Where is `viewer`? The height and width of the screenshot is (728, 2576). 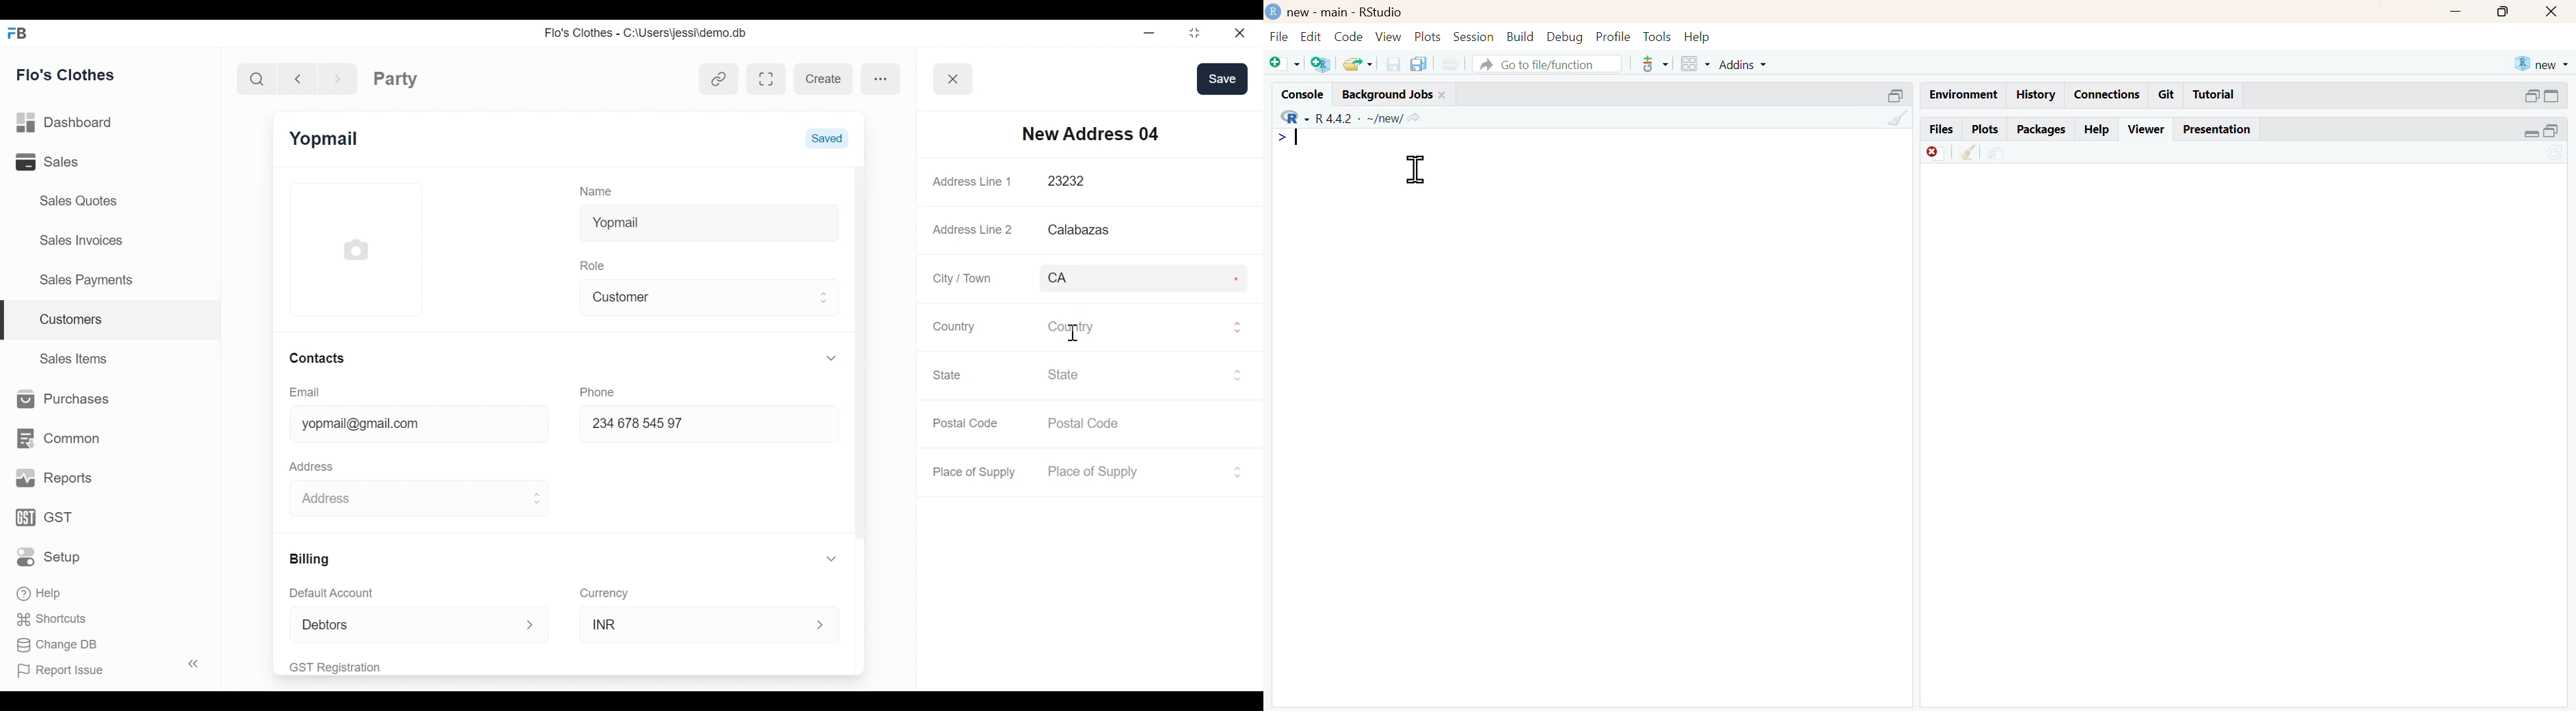
viewer is located at coordinates (2147, 129).